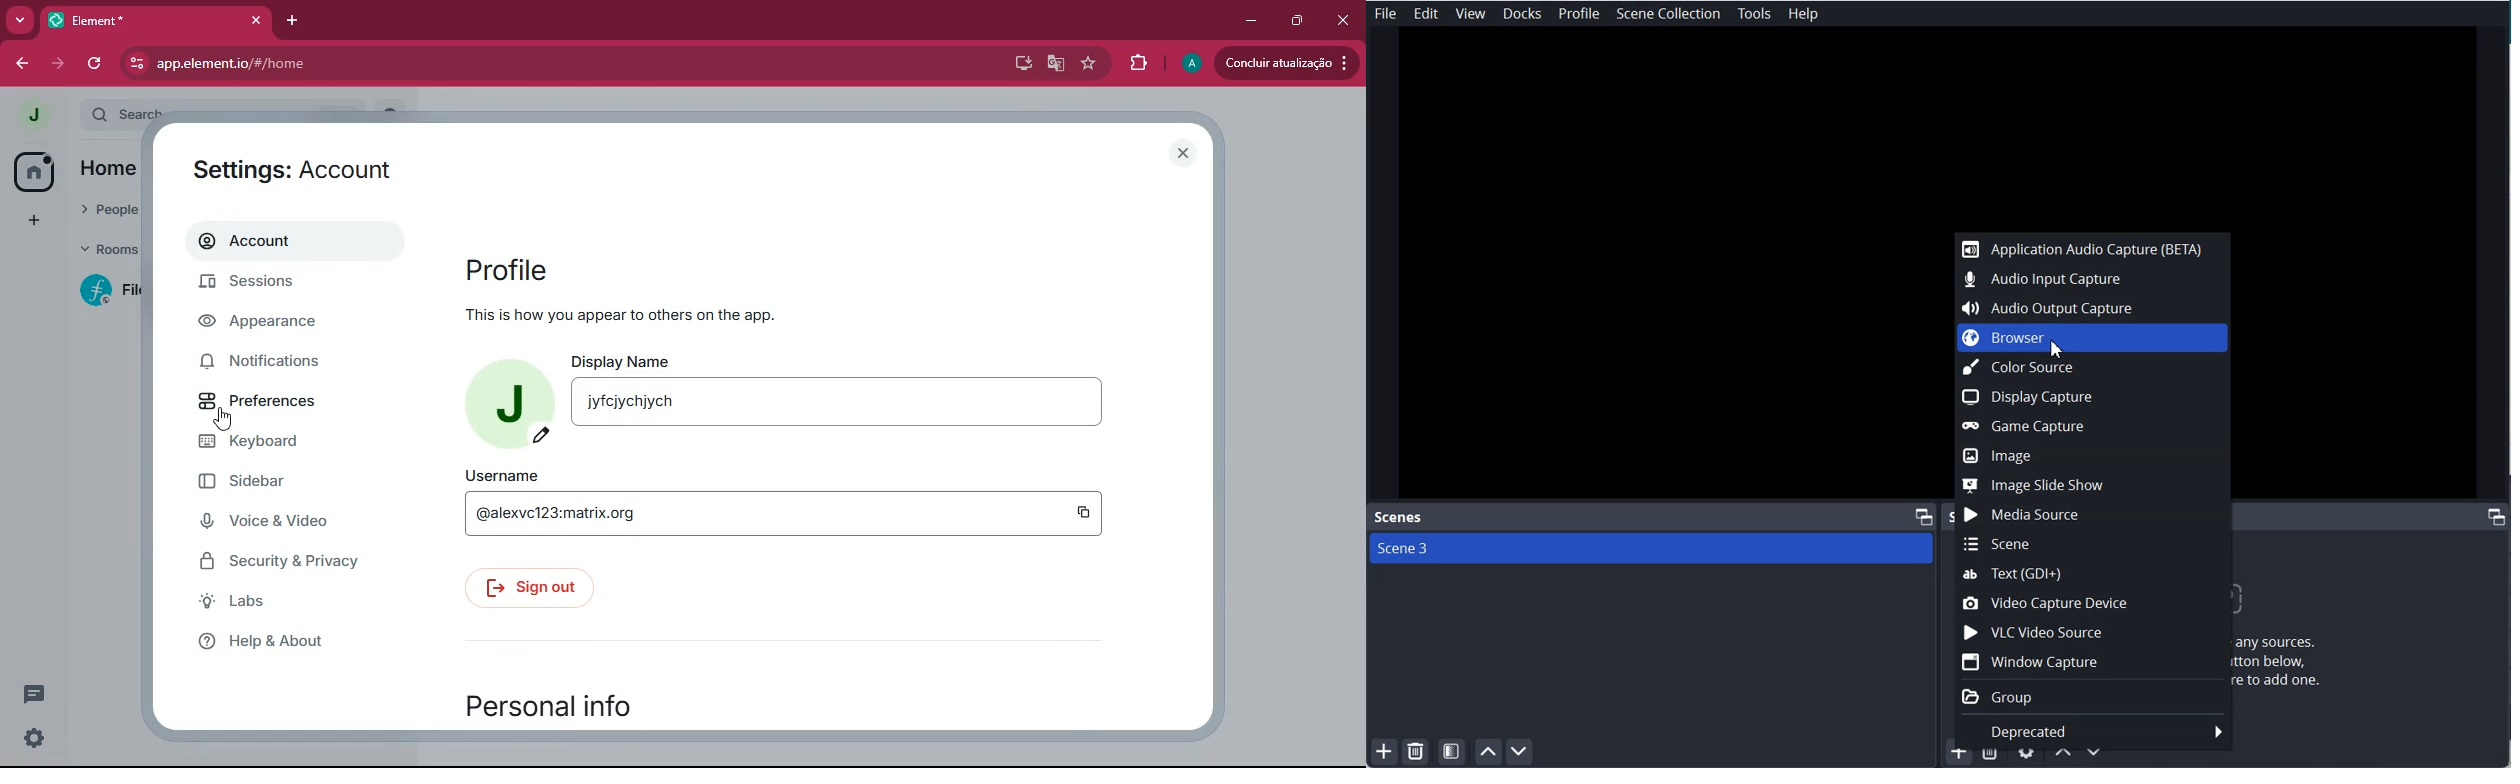 This screenshot has width=2520, height=784. Describe the element at coordinates (2094, 396) in the screenshot. I see `Display Capture` at that location.